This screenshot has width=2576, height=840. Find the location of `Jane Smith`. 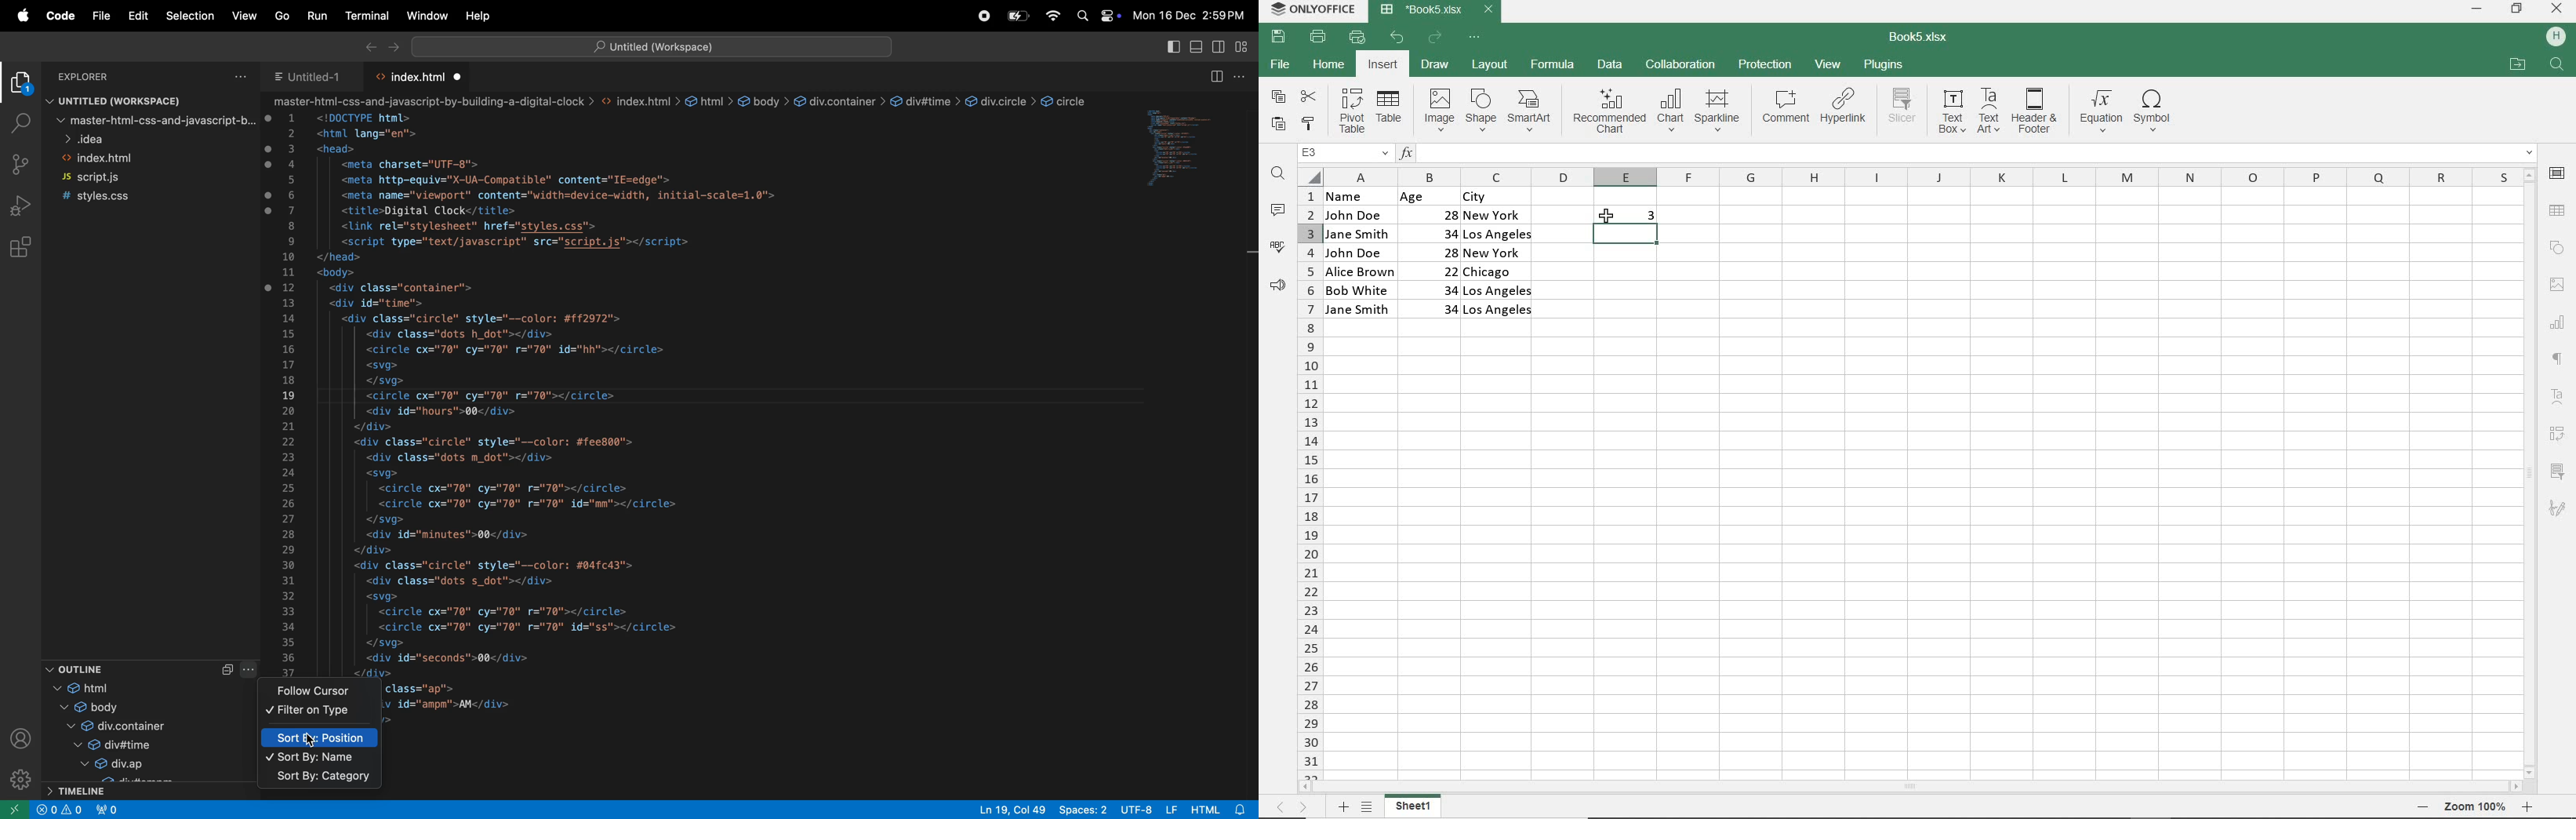

Jane Smith is located at coordinates (1358, 310).